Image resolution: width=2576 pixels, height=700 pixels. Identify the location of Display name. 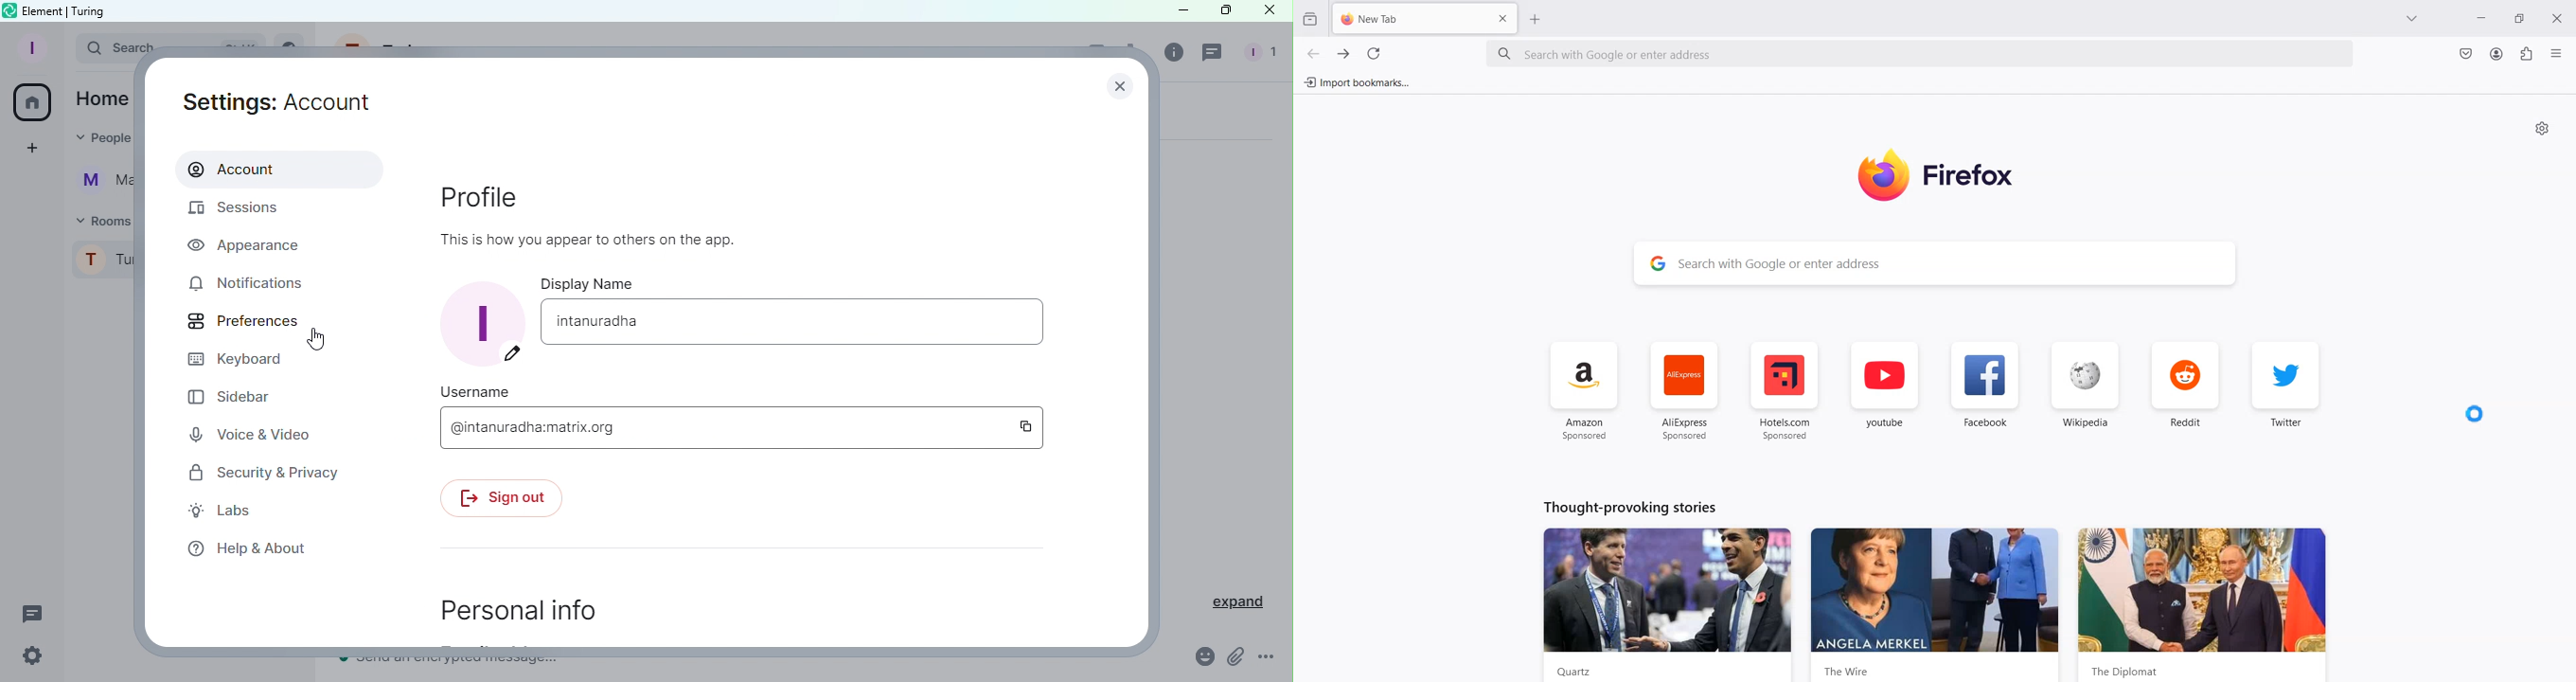
(593, 281).